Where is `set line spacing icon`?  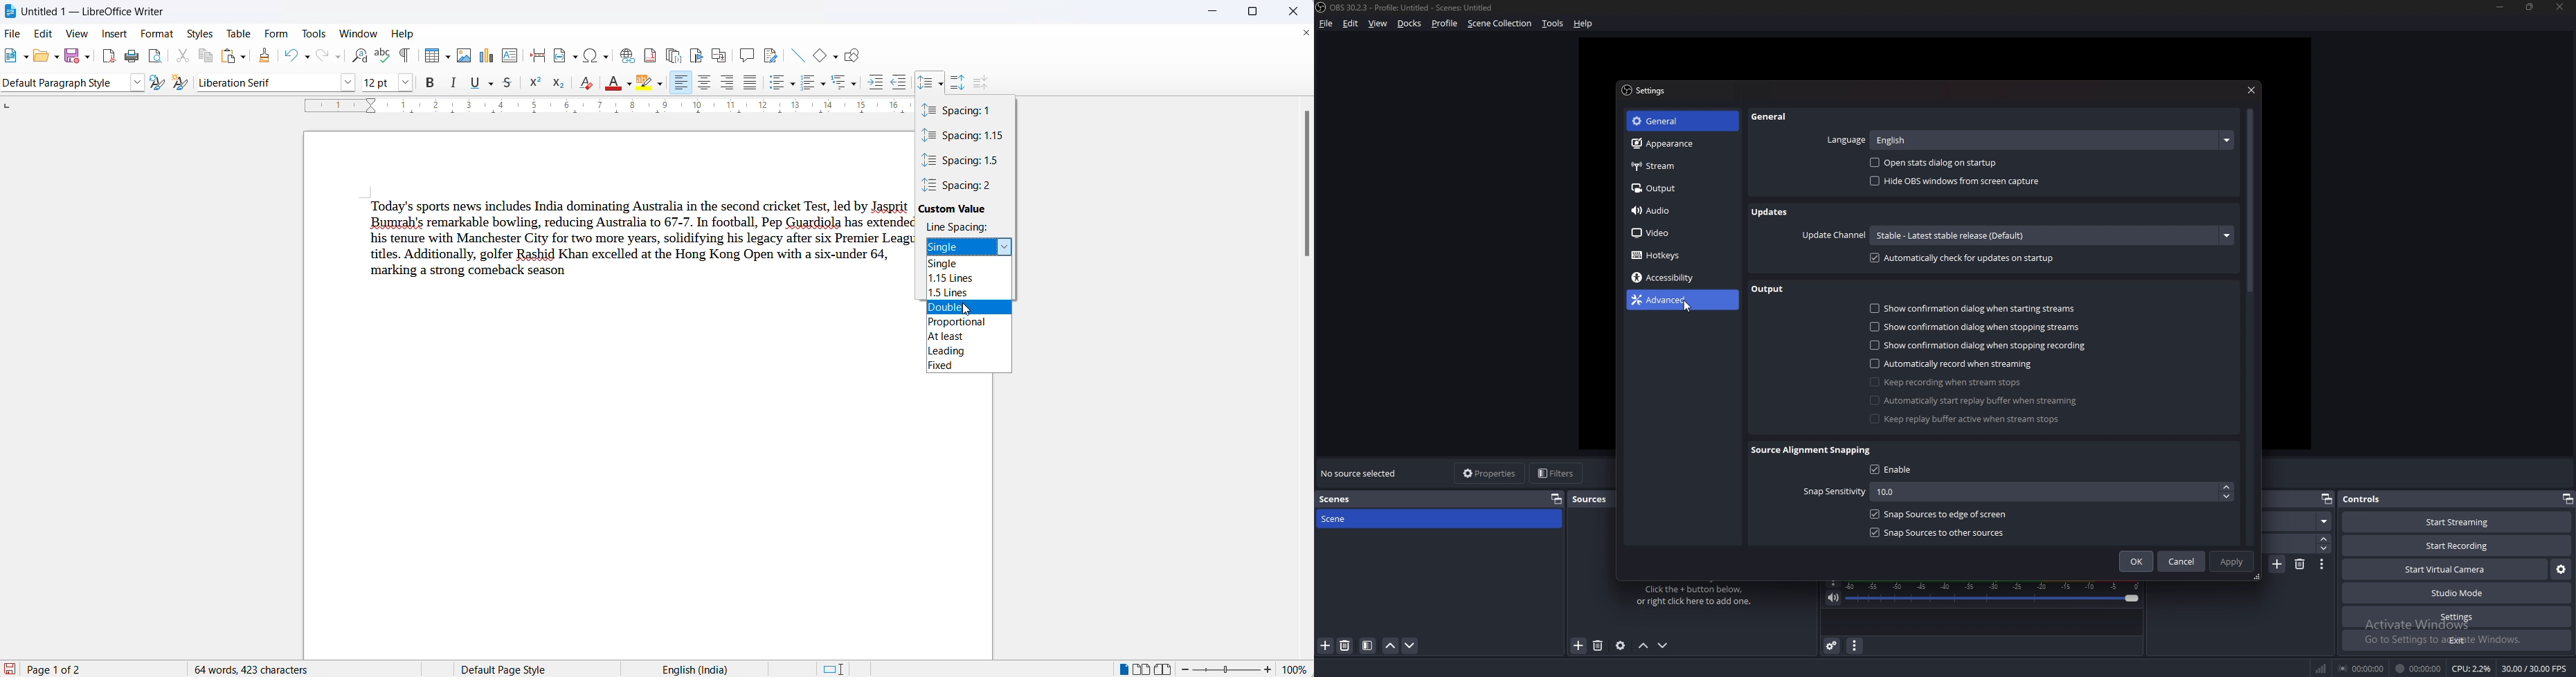 set line spacing icon is located at coordinates (925, 81).